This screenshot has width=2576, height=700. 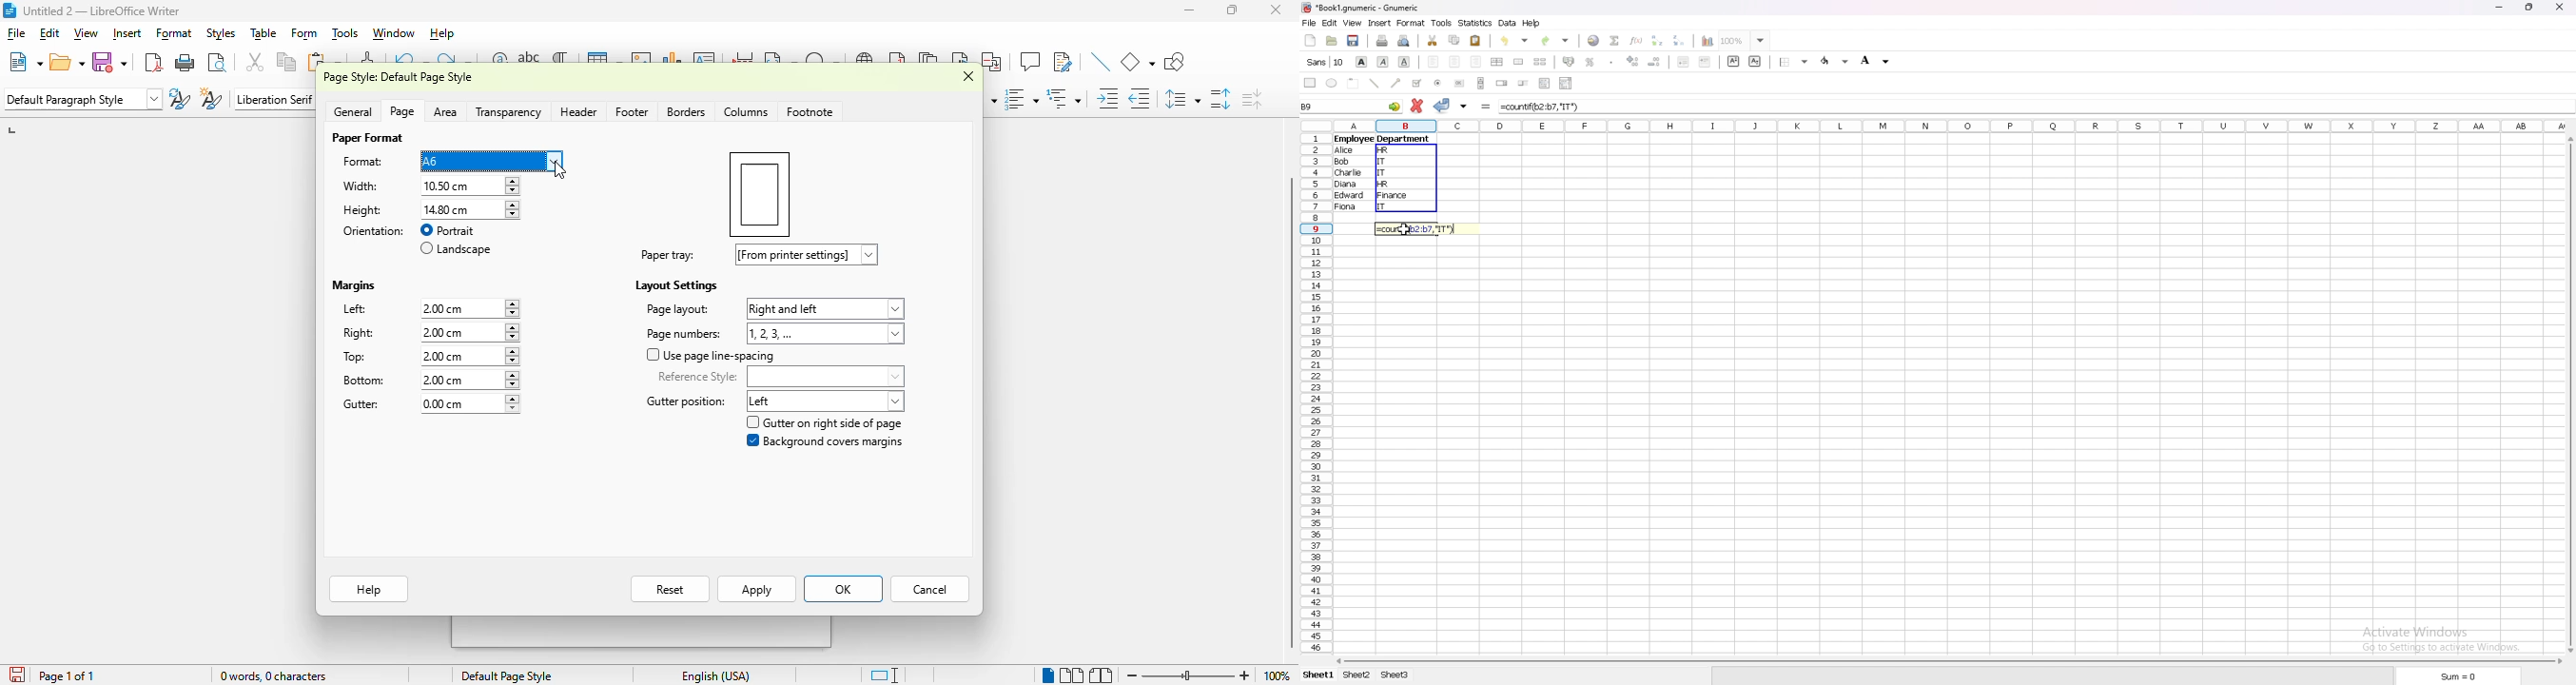 I want to click on reference style: , so click(x=780, y=377).